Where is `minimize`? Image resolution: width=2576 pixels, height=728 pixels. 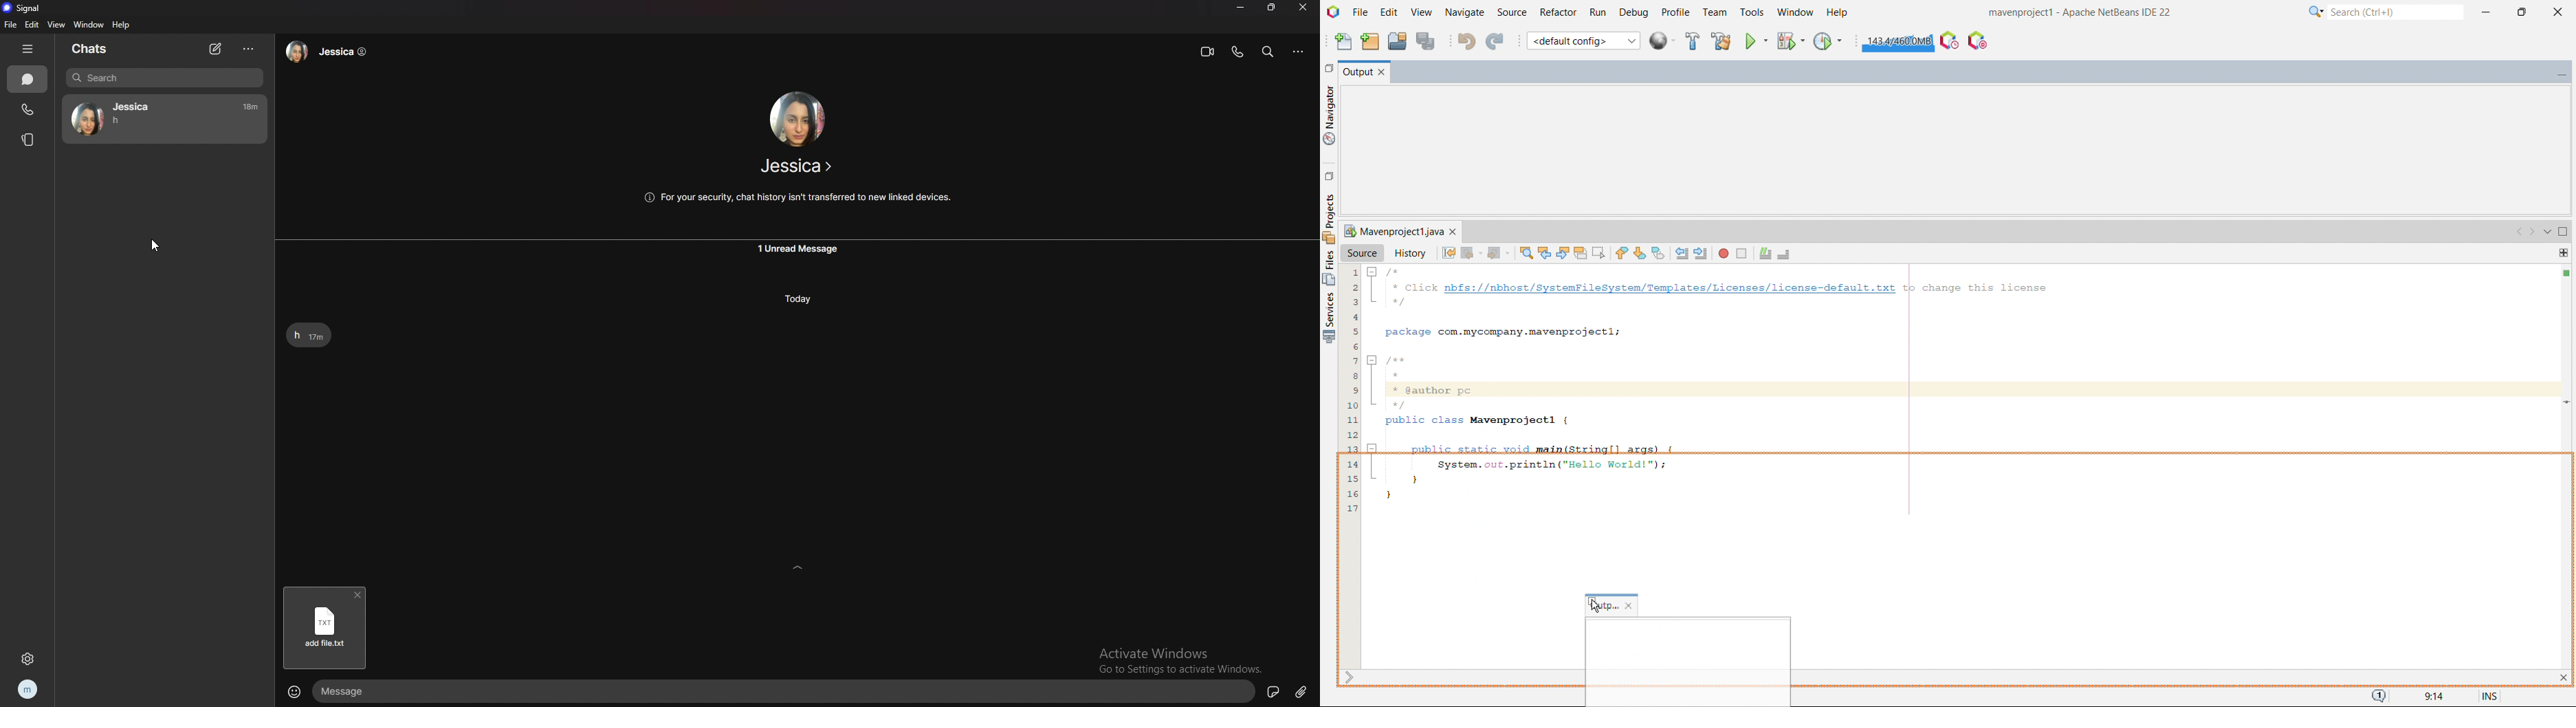 minimize is located at coordinates (1240, 8).